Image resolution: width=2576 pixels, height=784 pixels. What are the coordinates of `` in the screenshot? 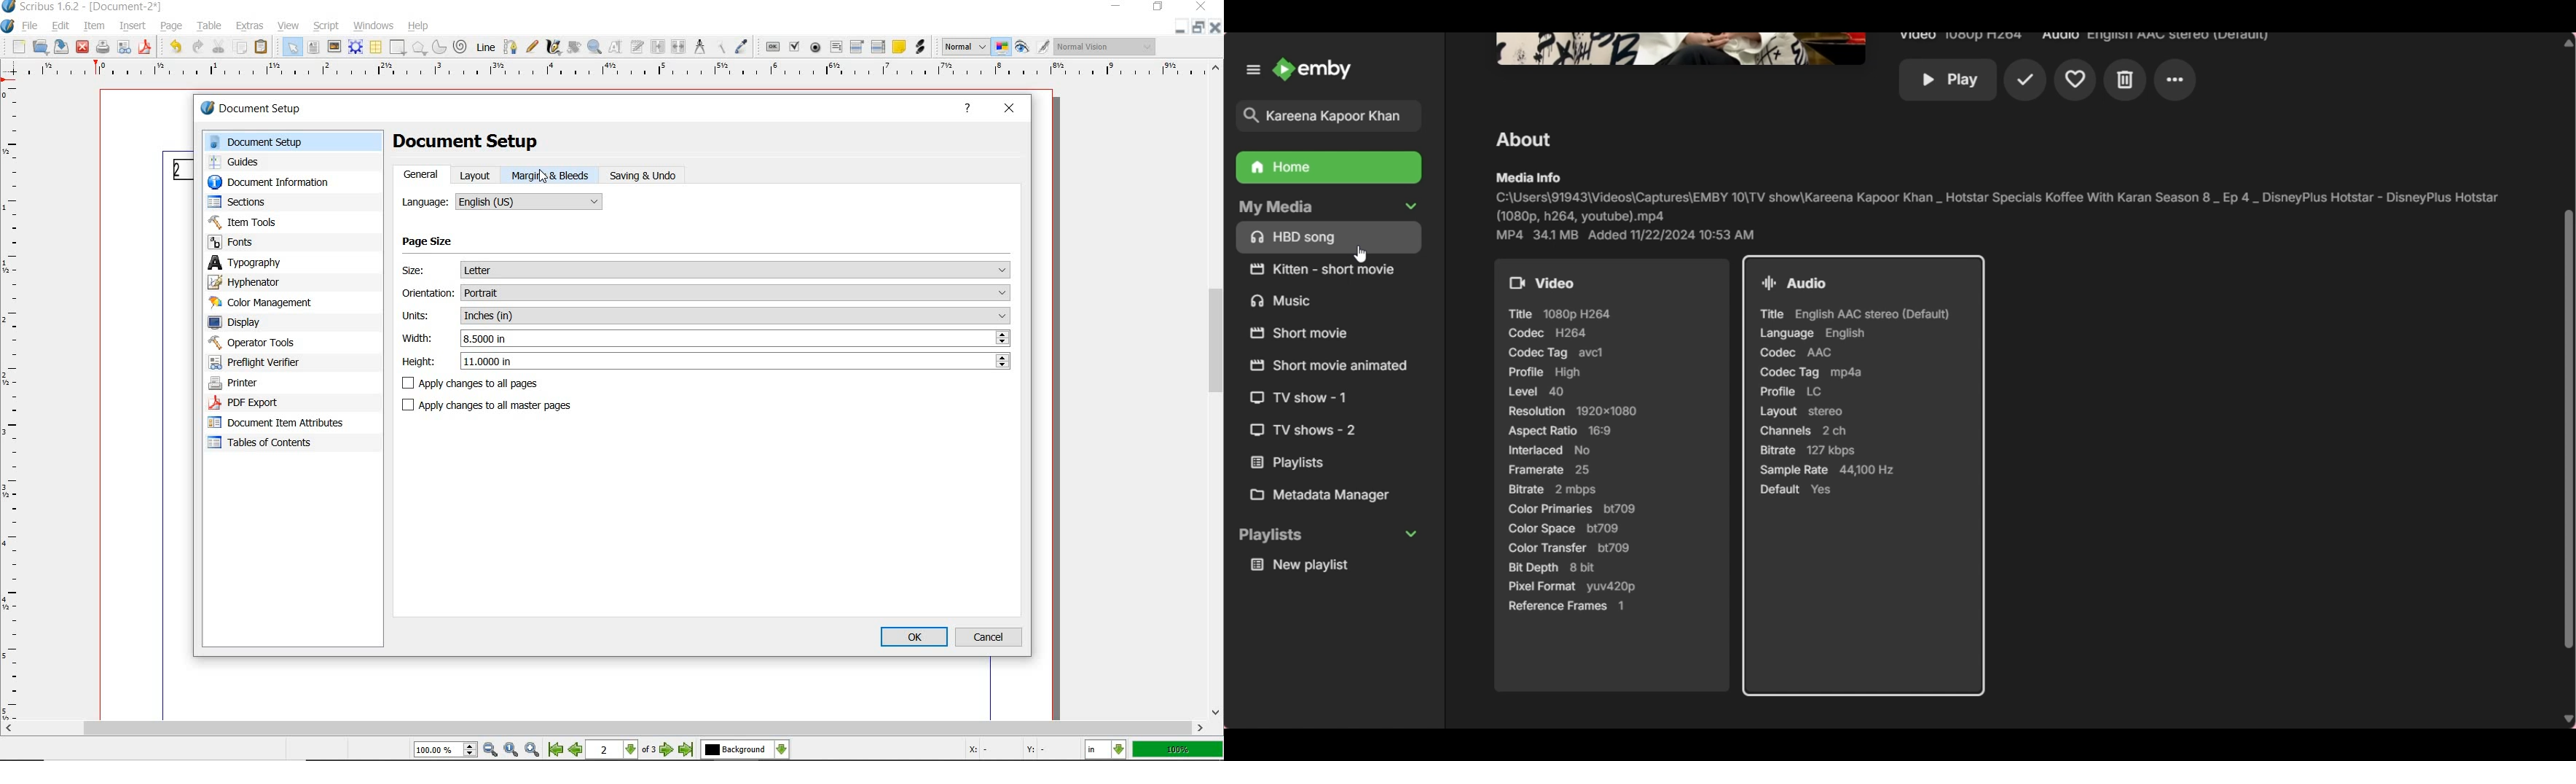 It's located at (1328, 366).